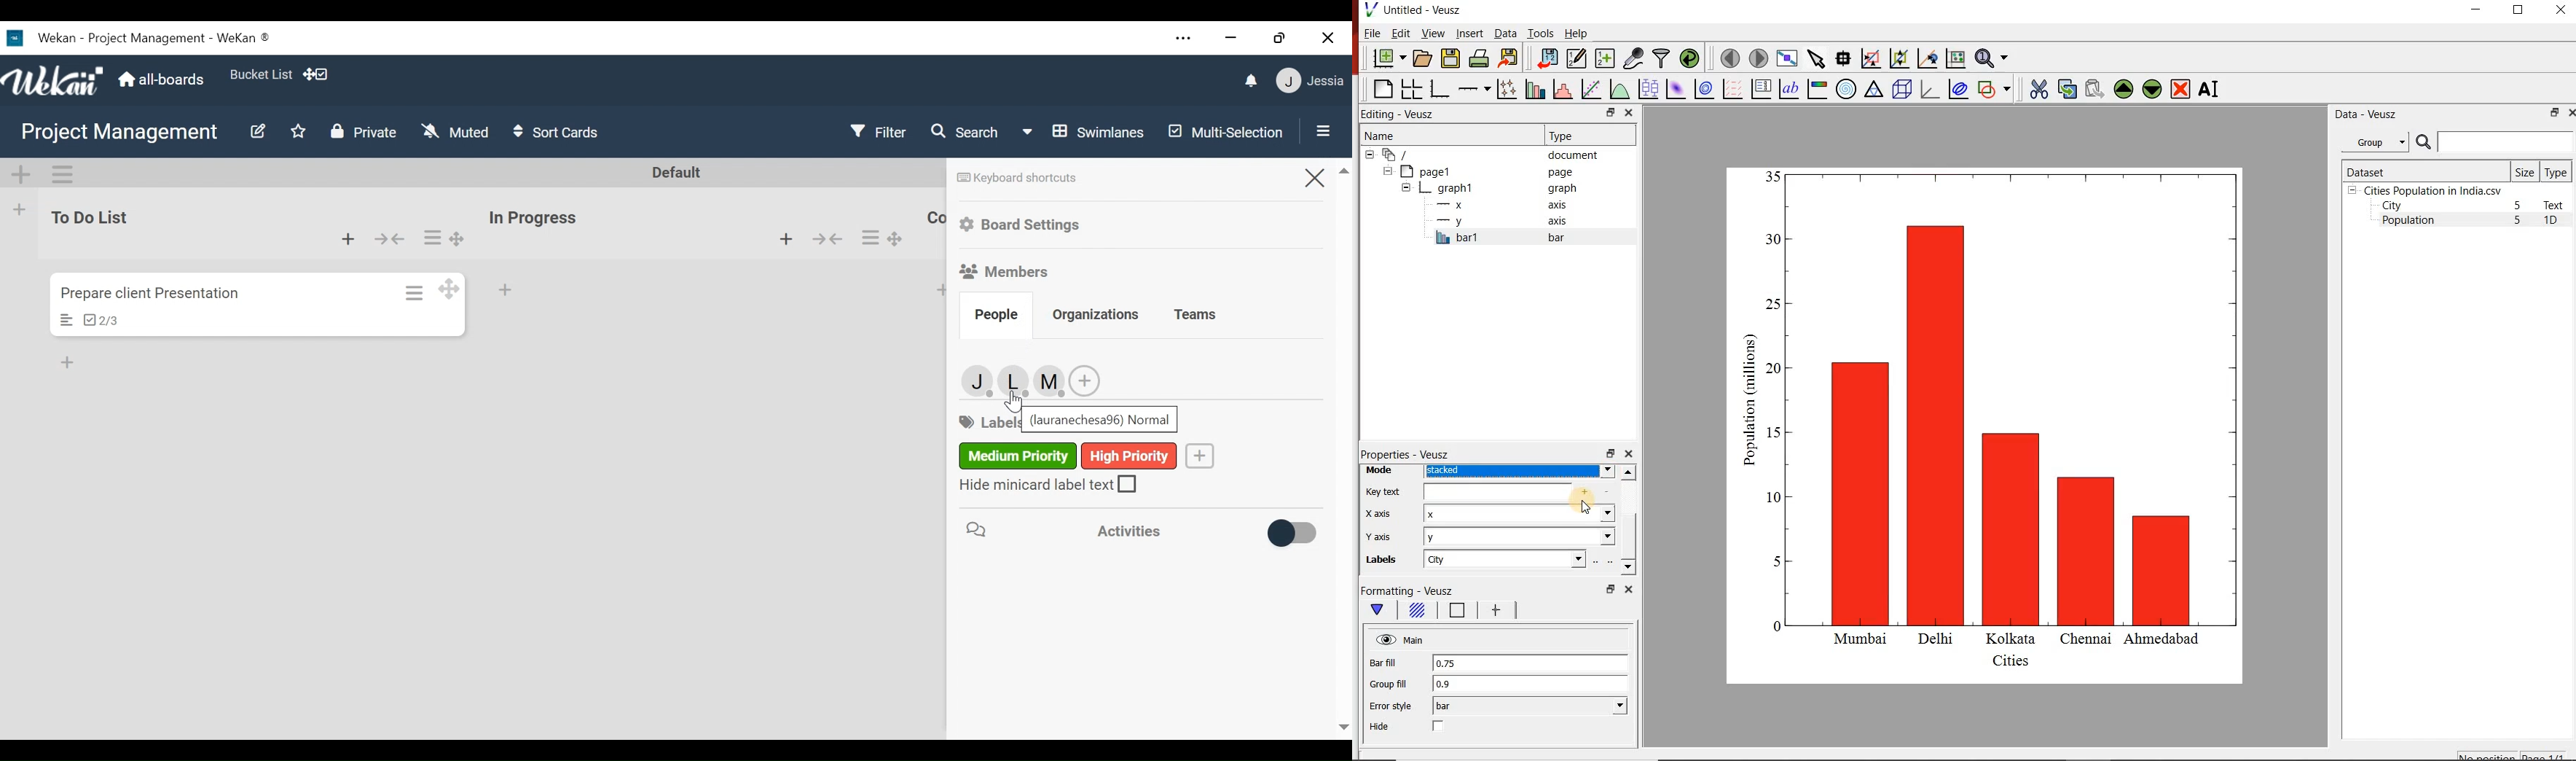 This screenshot has width=2576, height=784. What do you see at coordinates (455, 131) in the screenshot?
I see `Muted` at bounding box center [455, 131].